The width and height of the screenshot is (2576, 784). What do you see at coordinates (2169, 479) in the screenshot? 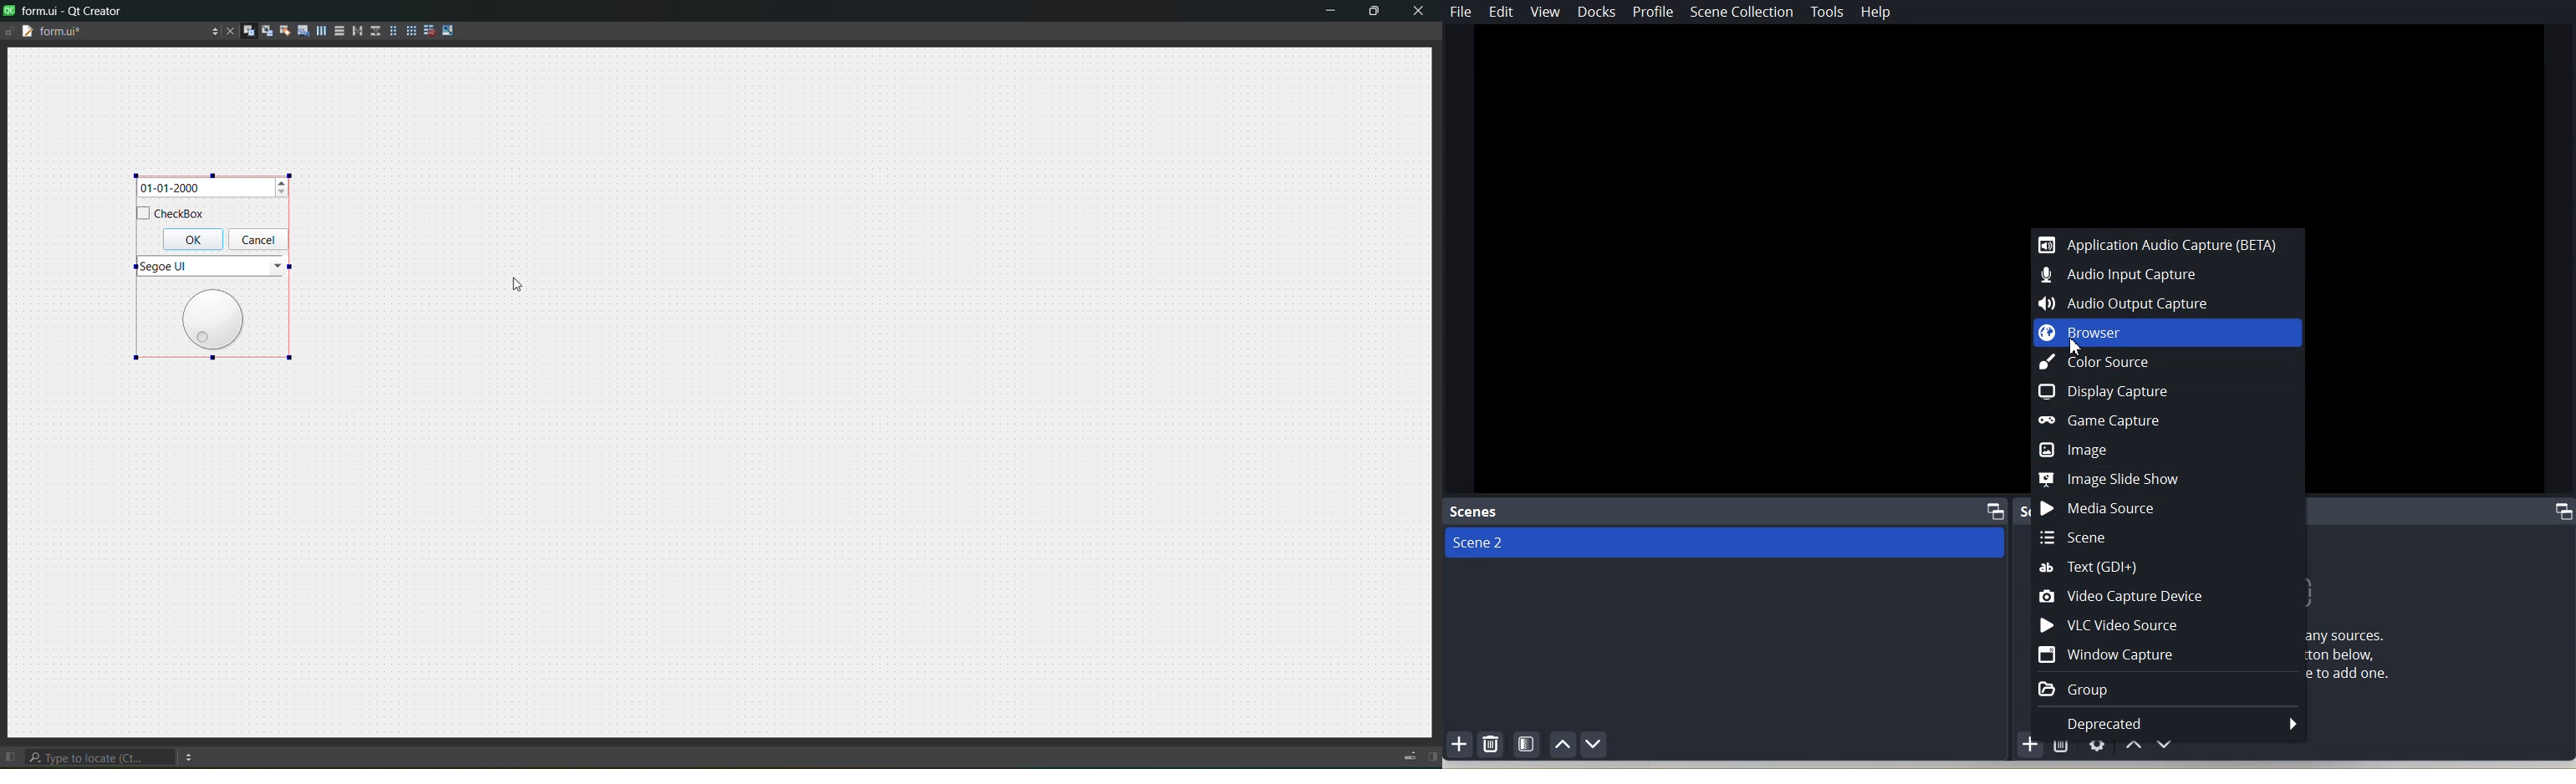
I see `Image Slide Show` at bounding box center [2169, 479].